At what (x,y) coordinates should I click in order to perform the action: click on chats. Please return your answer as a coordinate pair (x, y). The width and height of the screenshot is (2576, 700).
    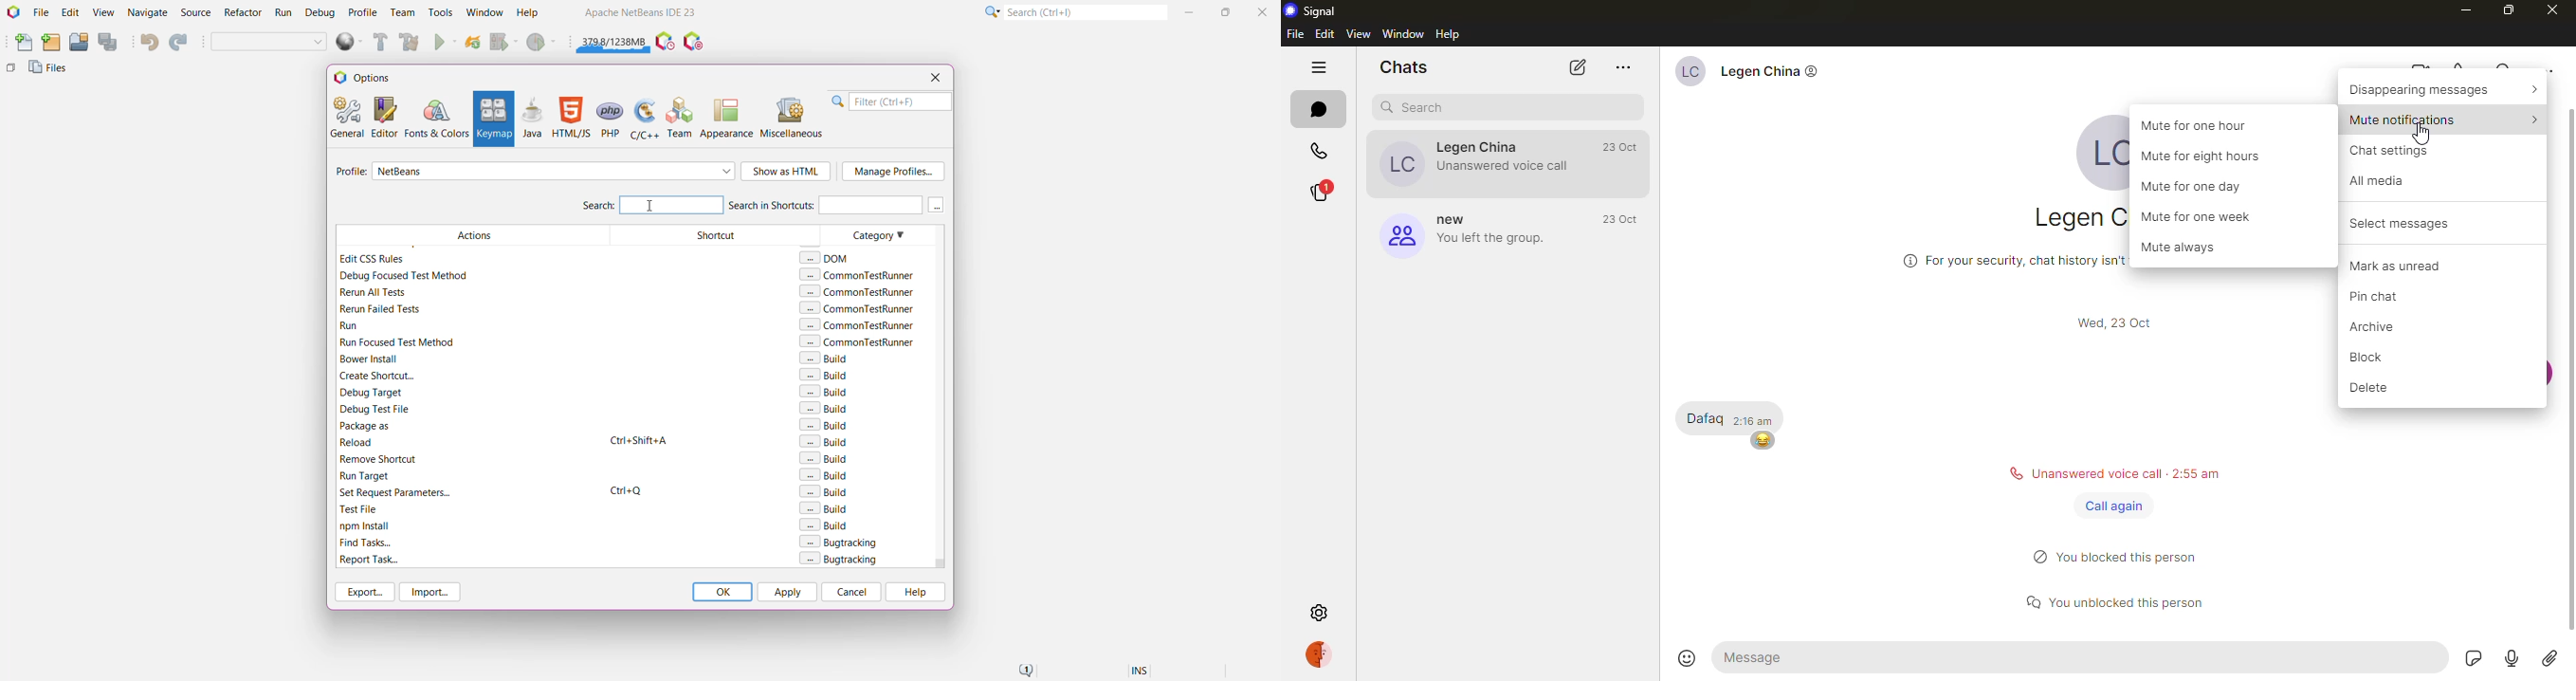
    Looking at the image, I should click on (1404, 65).